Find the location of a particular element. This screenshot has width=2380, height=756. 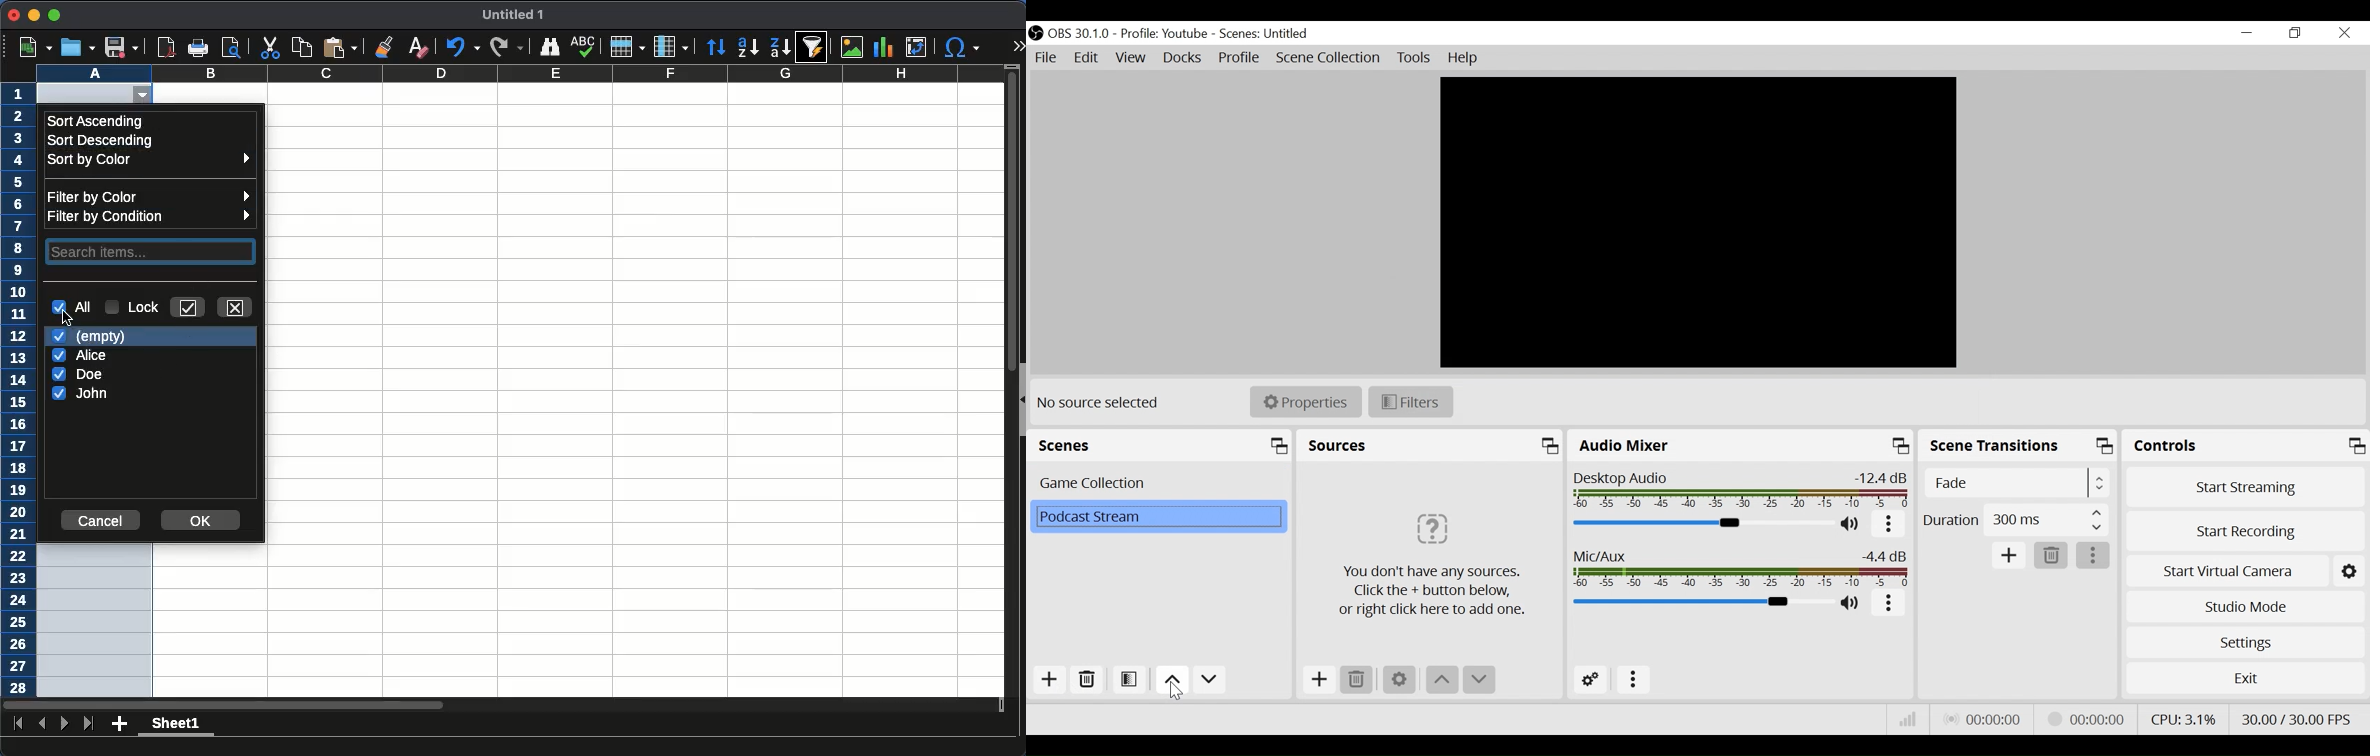

autofilter is located at coordinates (813, 46).